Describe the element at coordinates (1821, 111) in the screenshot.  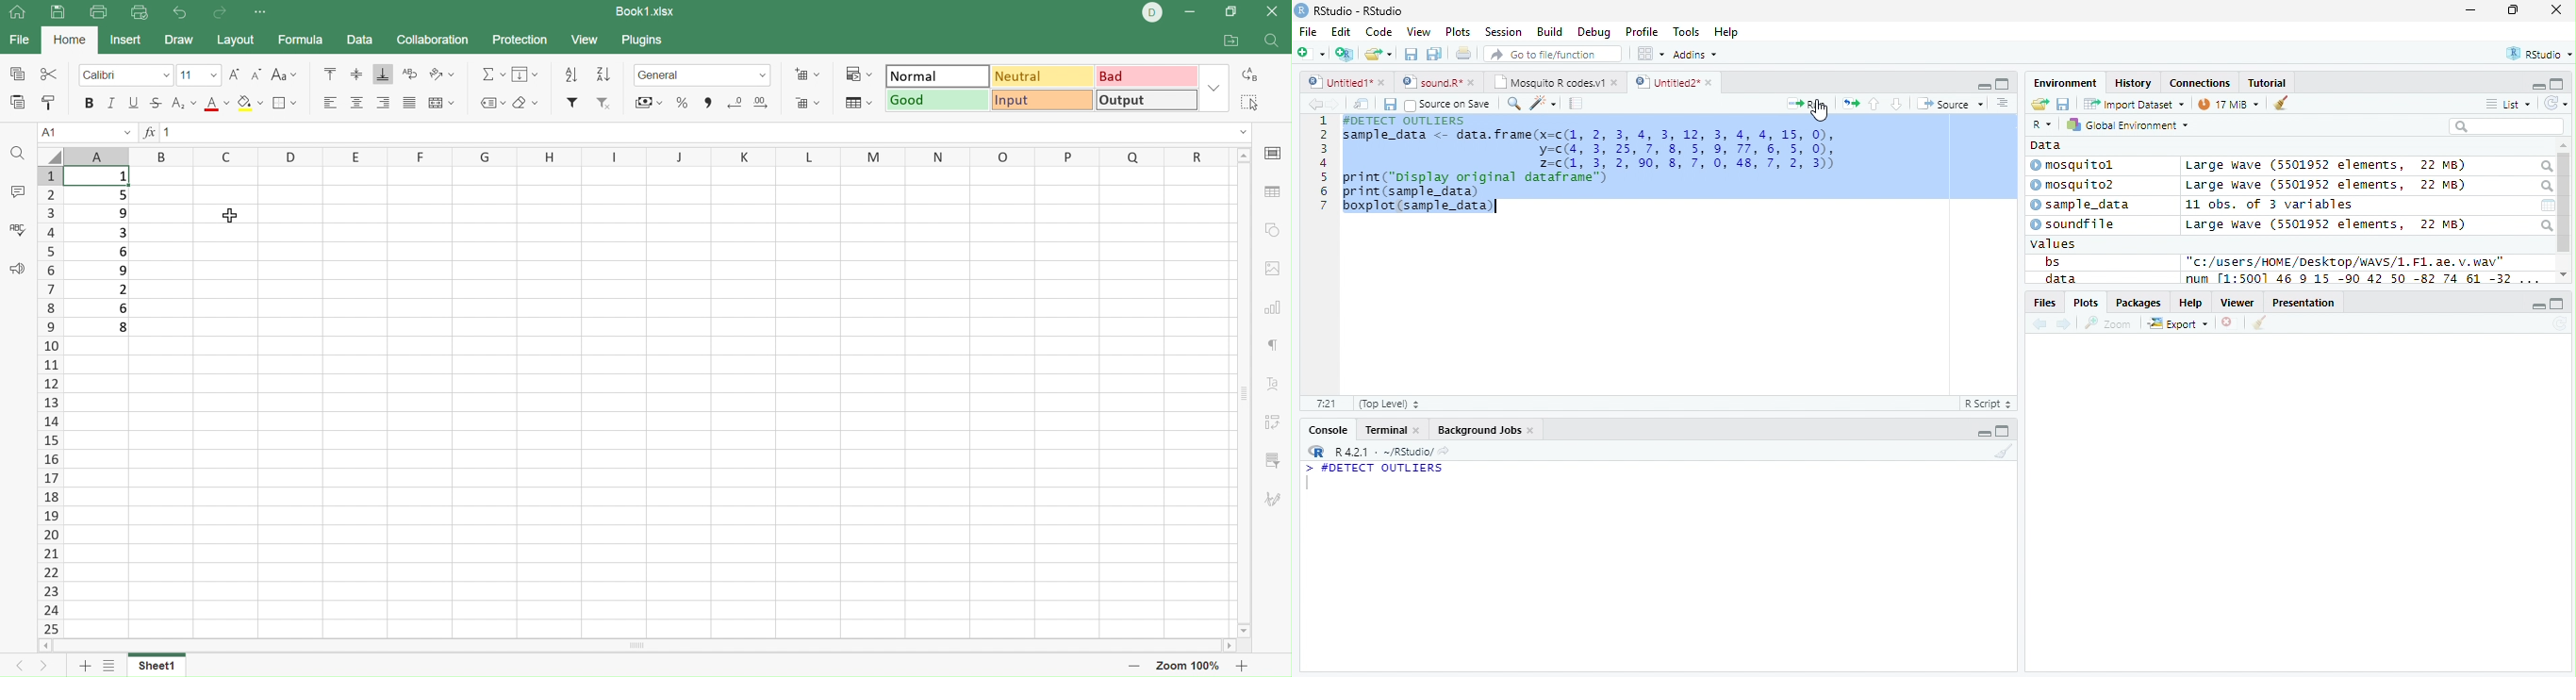
I see `cursor` at that location.